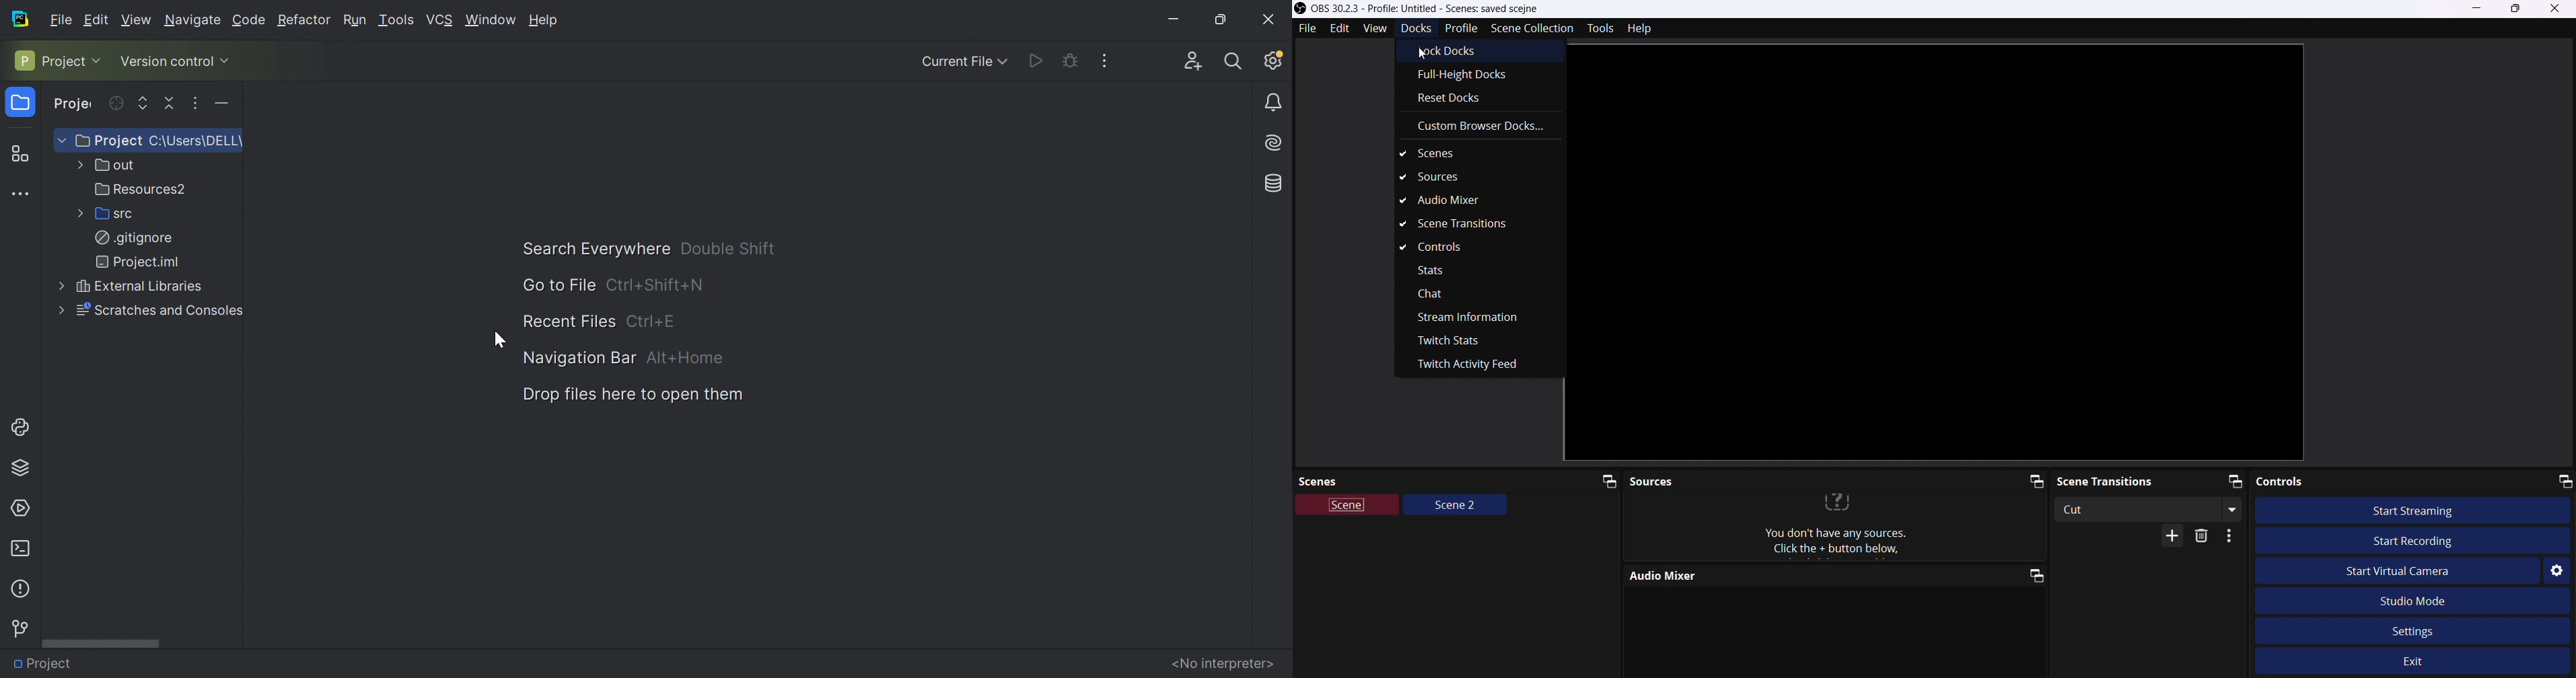 The image size is (2576, 700). Describe the element at coordinates (2204, 536) in the screenshot. I see `Delete` at that location.